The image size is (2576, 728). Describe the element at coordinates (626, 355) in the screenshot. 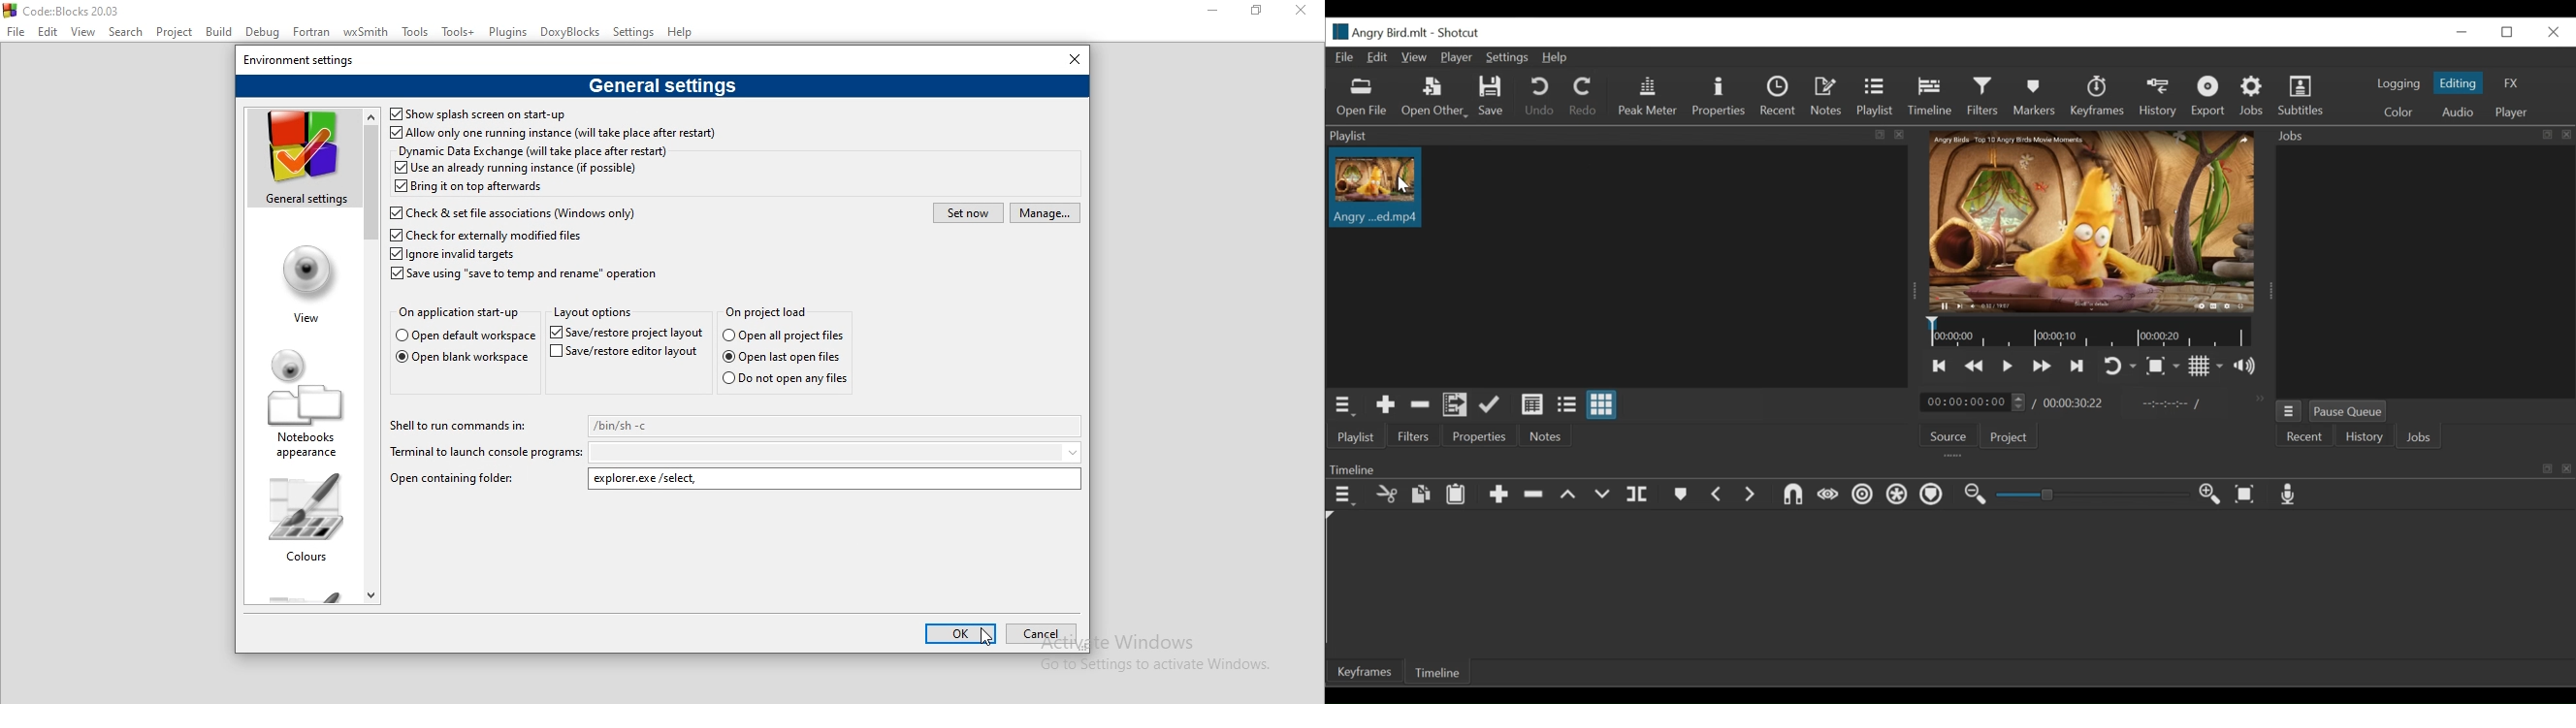

I see `Save/restore editor layout` at that location.